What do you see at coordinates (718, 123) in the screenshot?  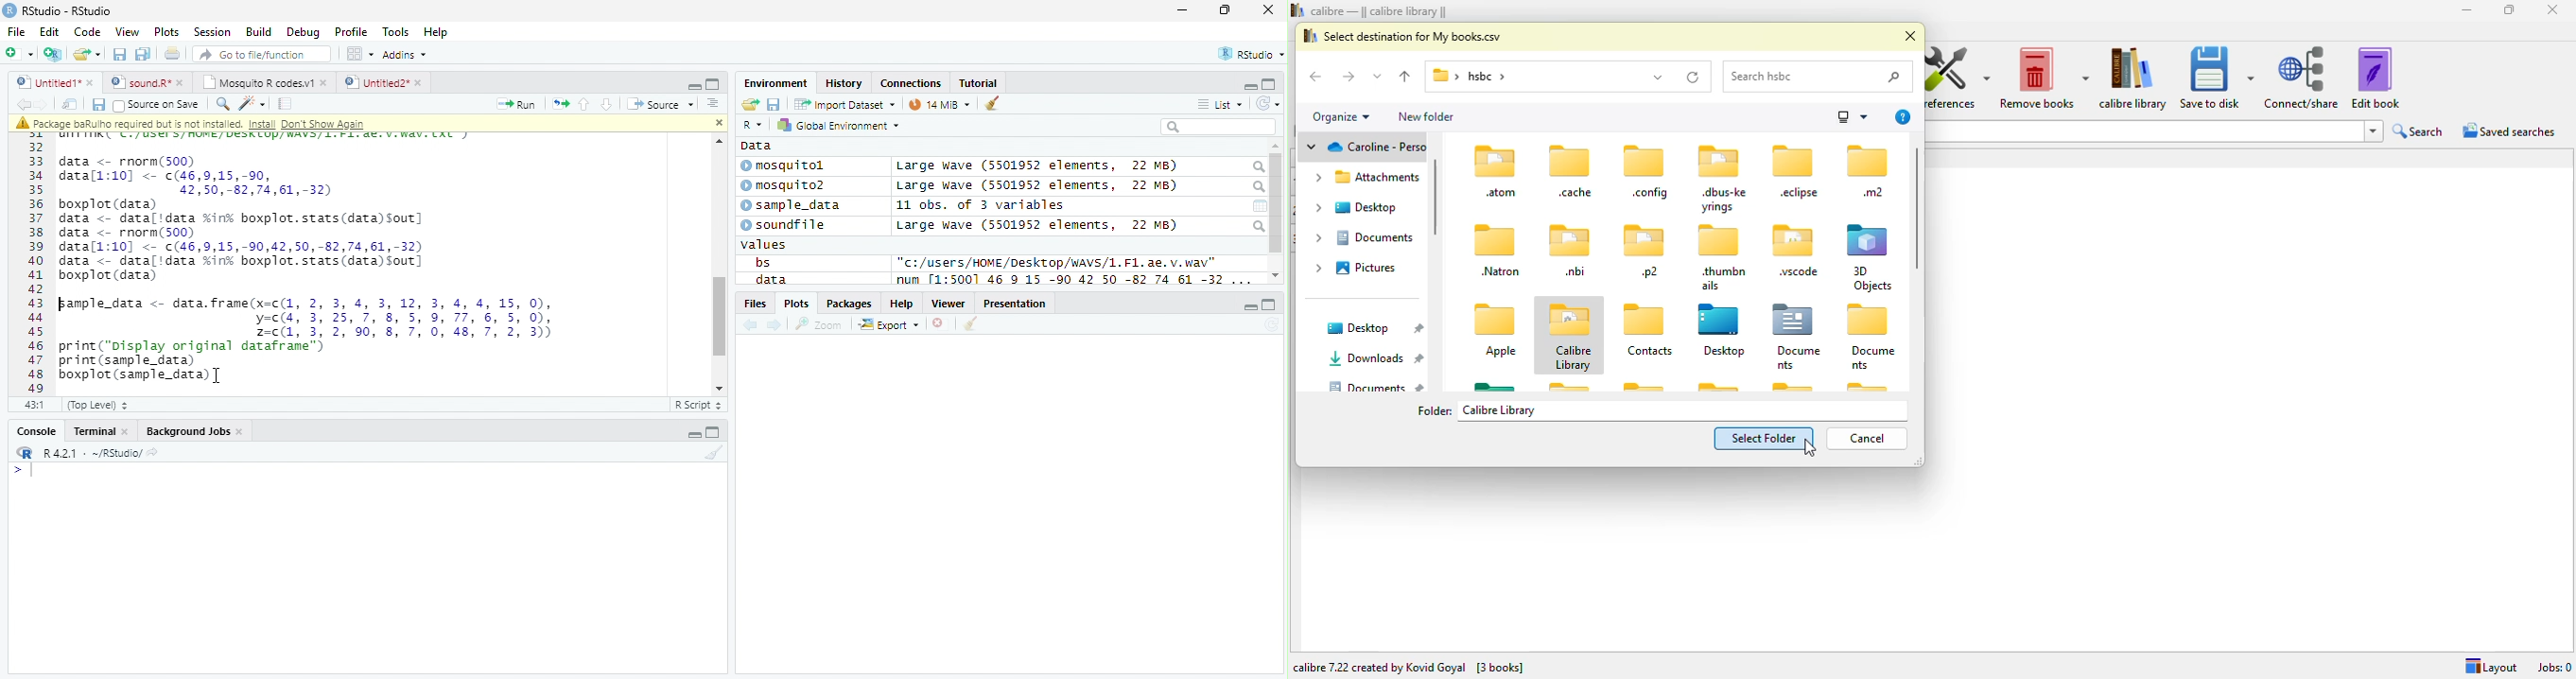 I see `close` at bounding box center [718, 123].